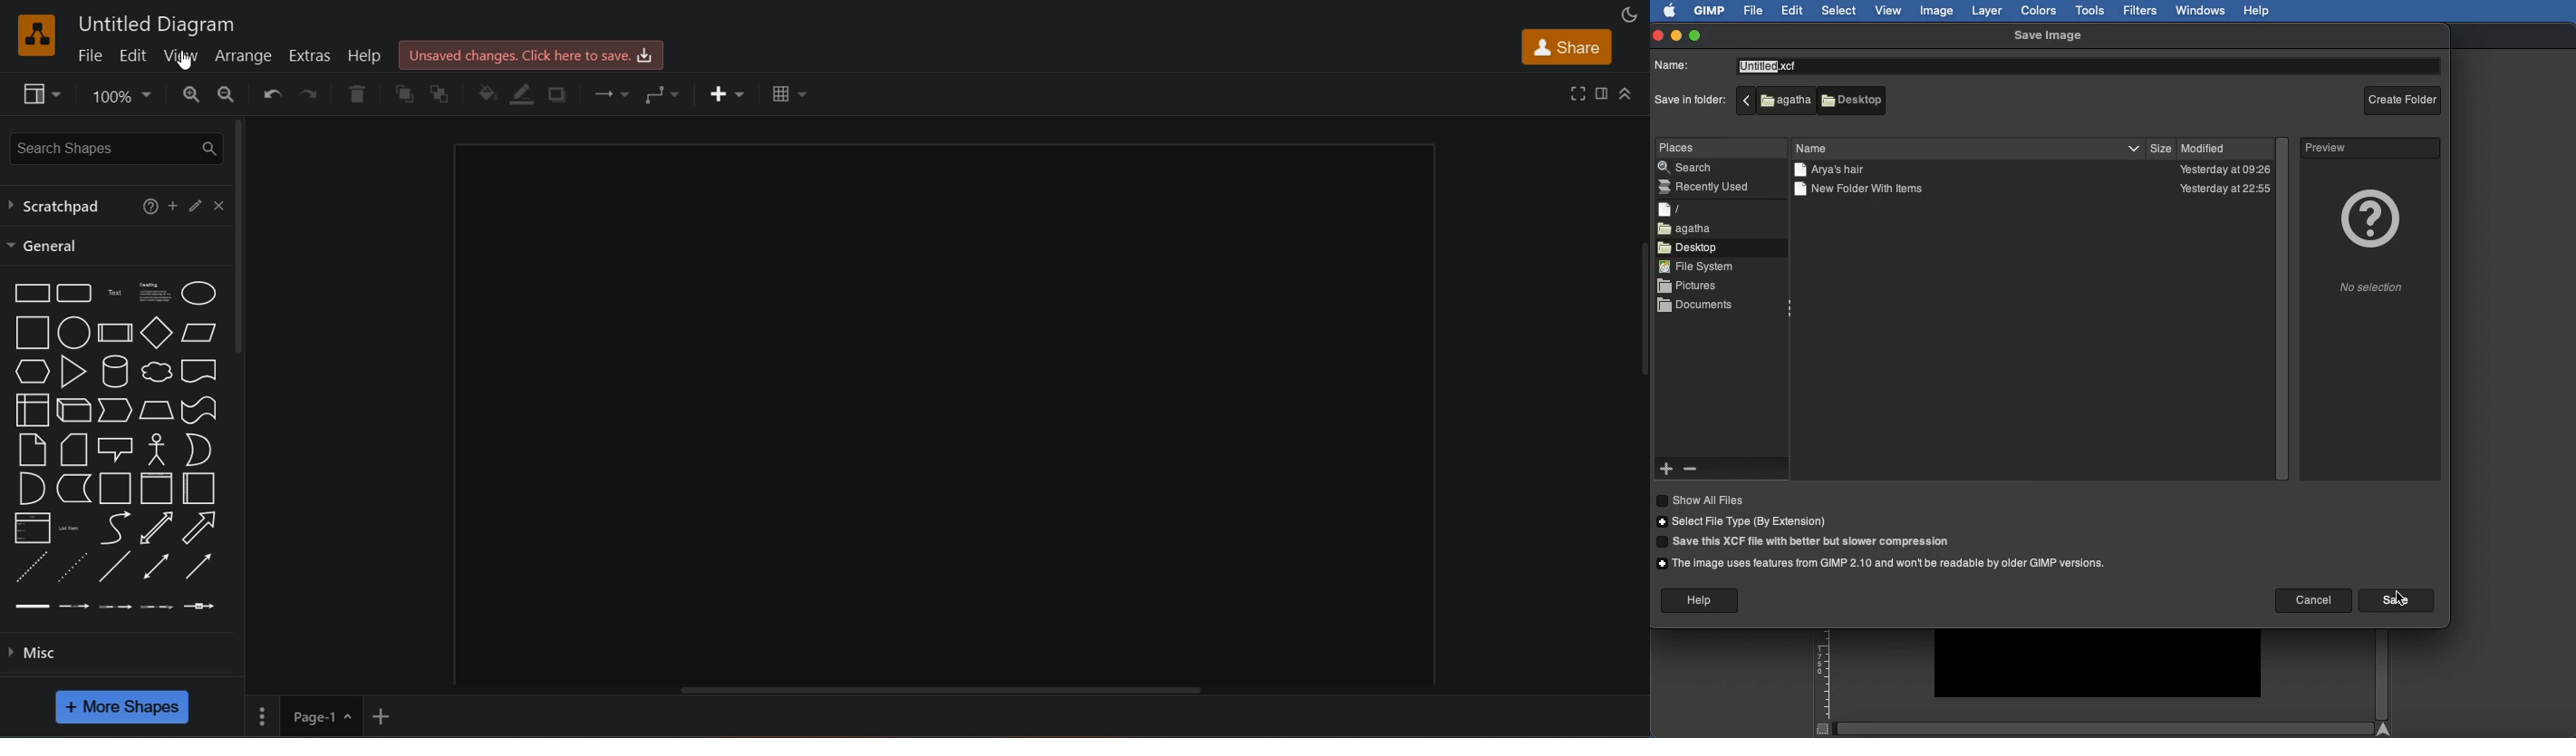  What do you see at coordinates (304, 716) in the screenshot?
I see `page 1` at bounding box center [304, 716].